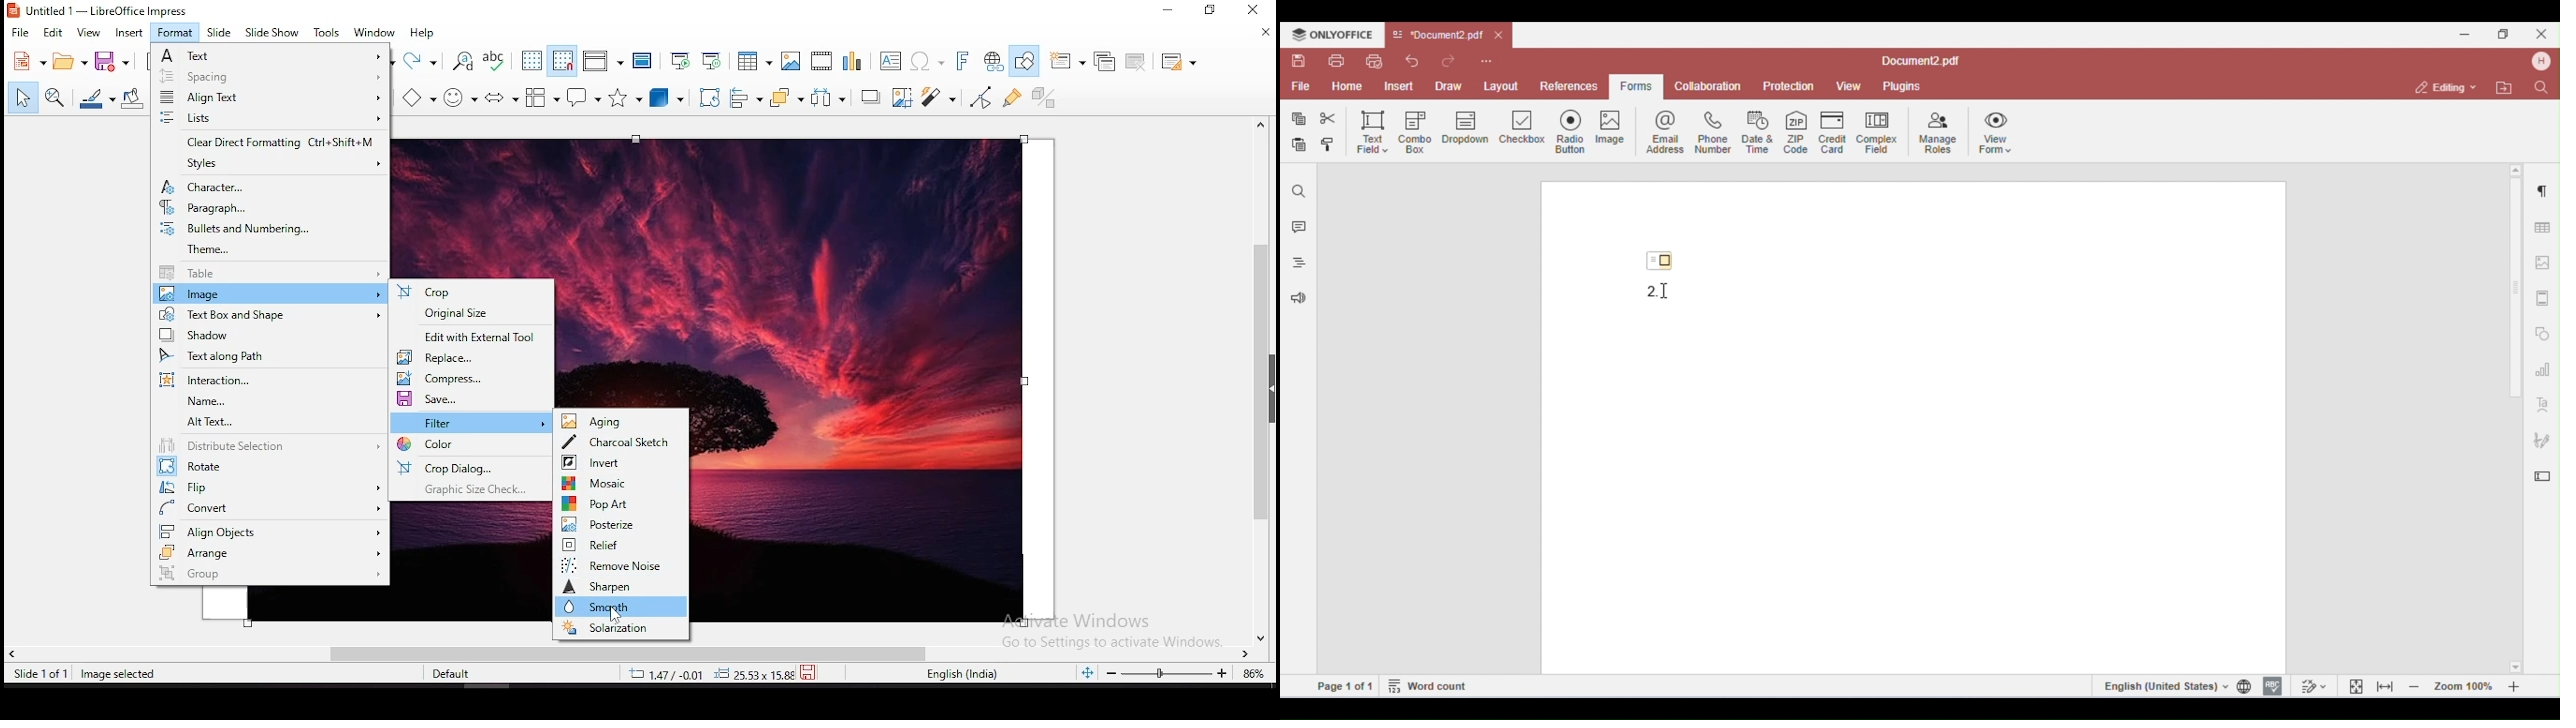 This screenshot has height=728, width=2576. I want to click on 12.40/4.25, so click(669, 674).